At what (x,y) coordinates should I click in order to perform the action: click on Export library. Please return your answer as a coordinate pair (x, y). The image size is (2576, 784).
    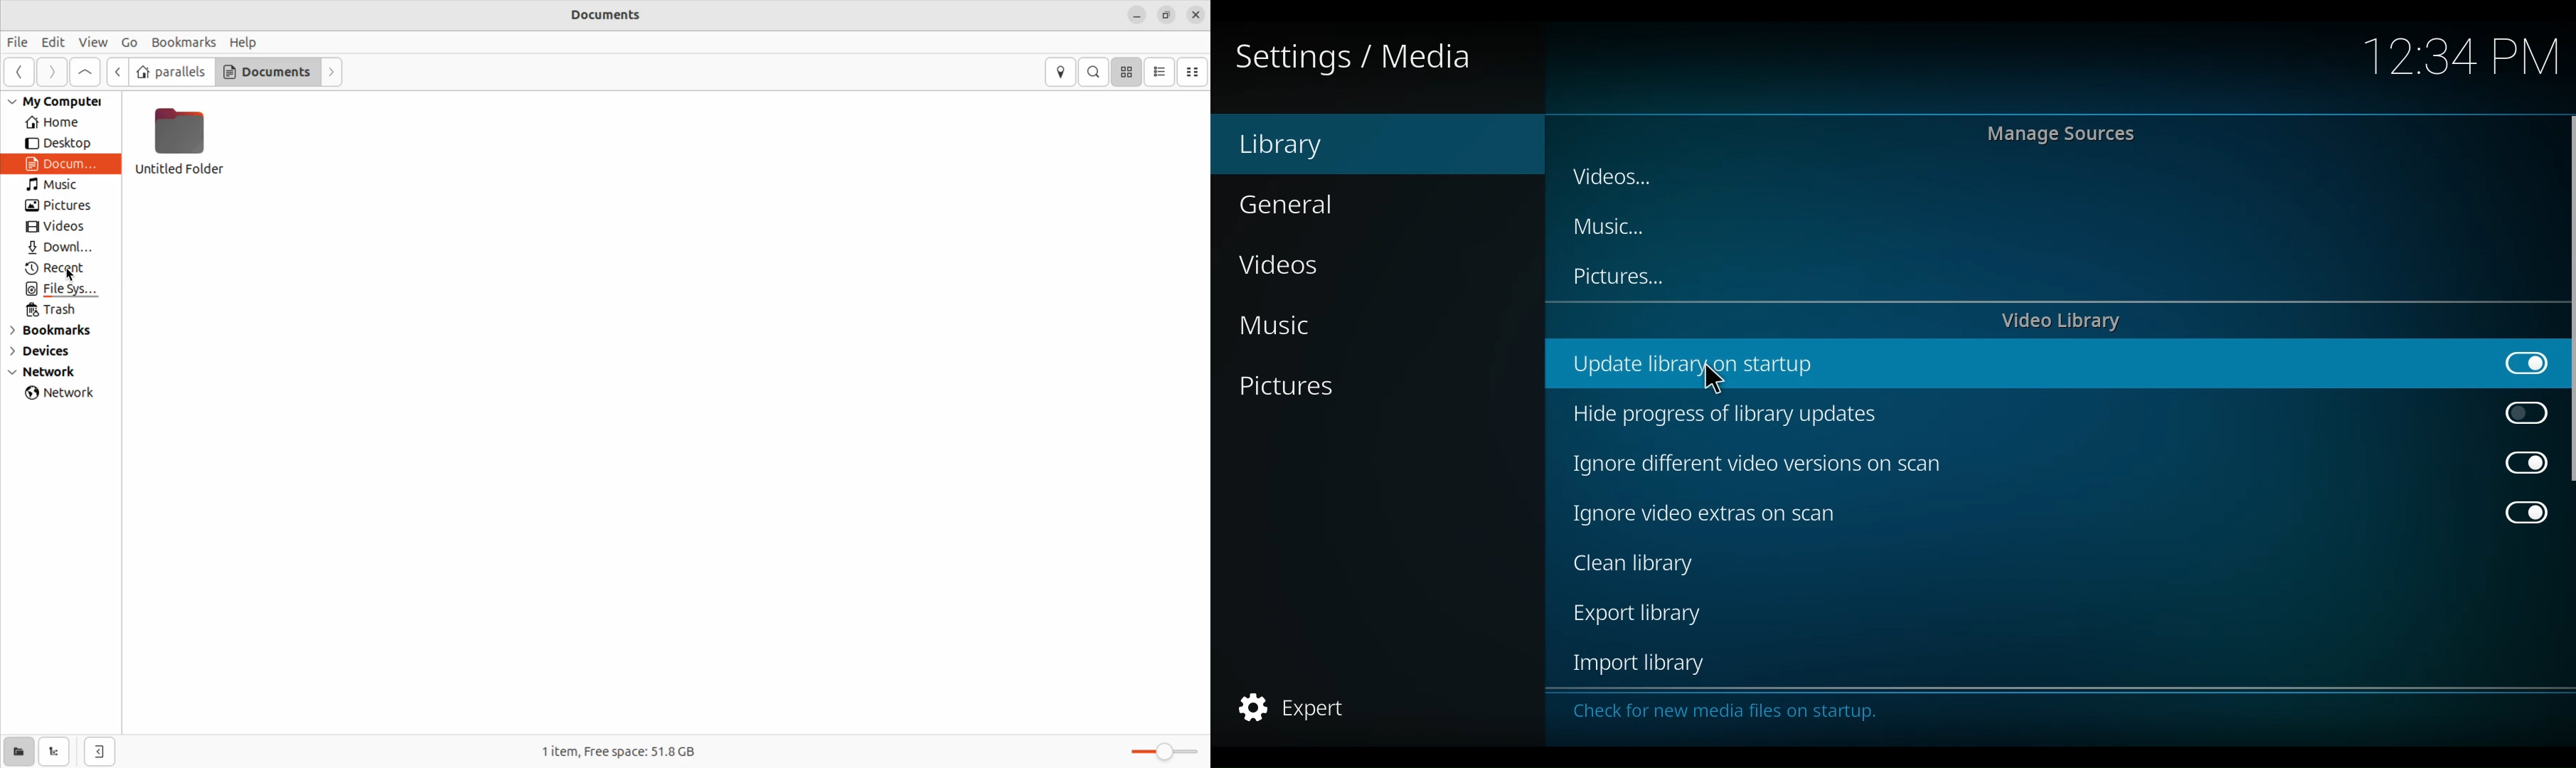
    Looking at the image, I should click on (1643, 615).